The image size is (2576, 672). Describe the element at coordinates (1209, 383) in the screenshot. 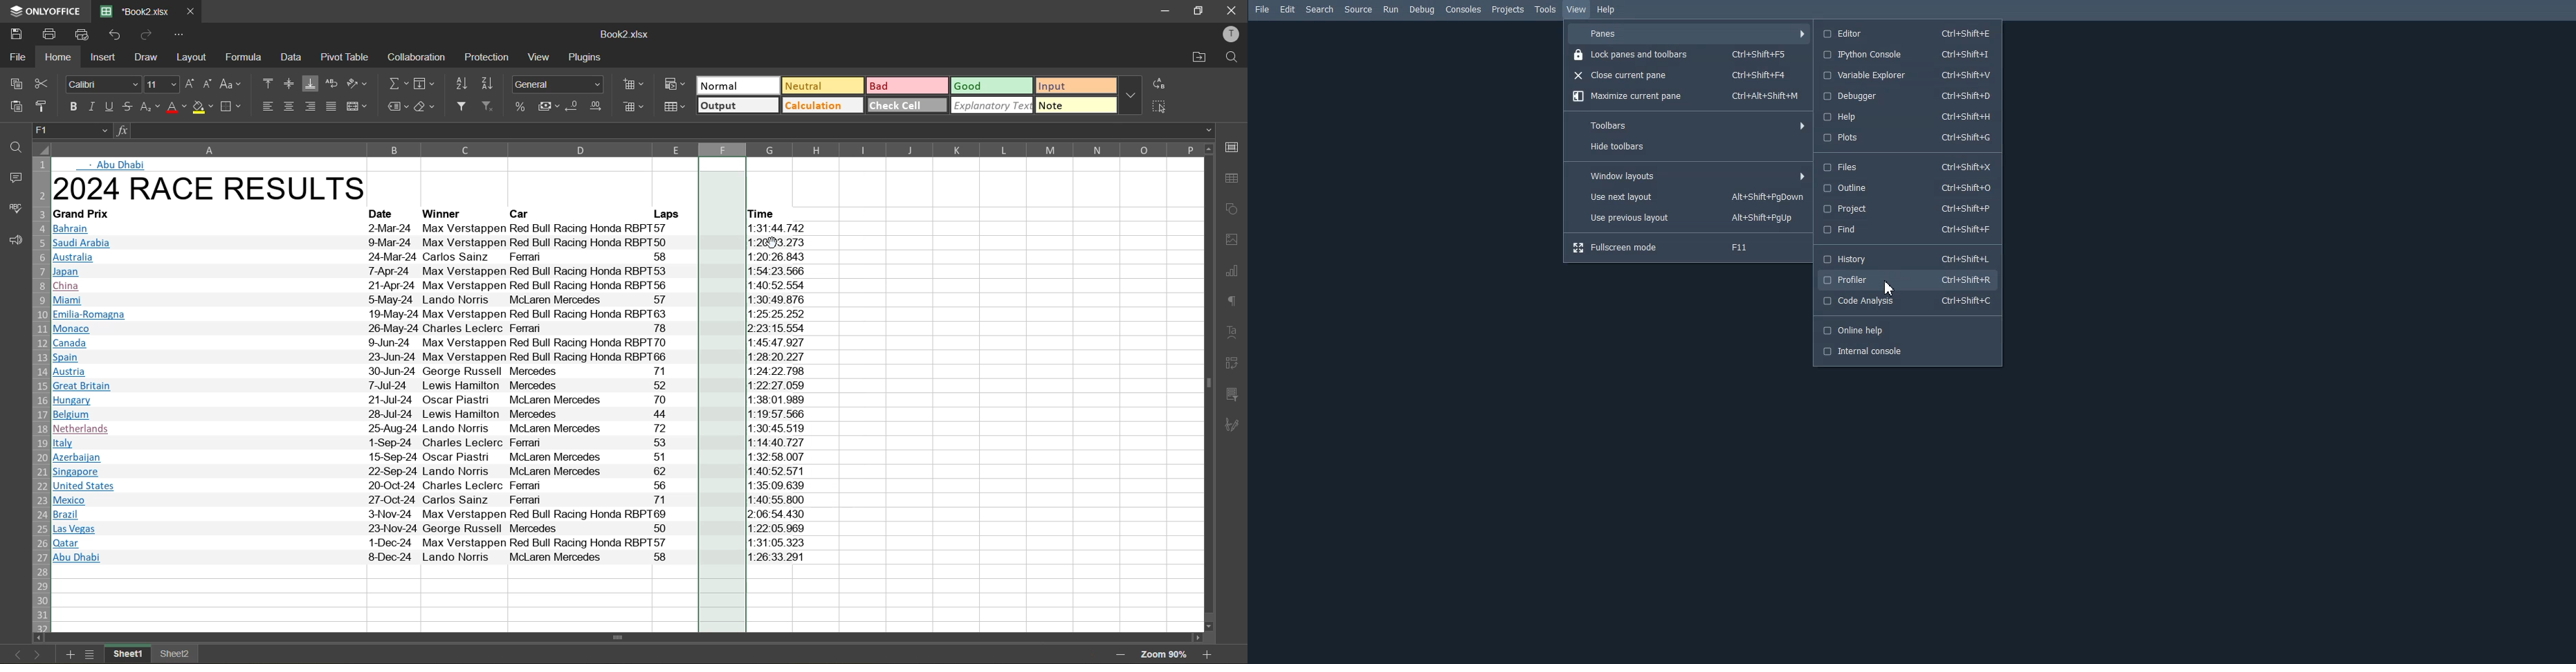

I see `vertical scrollbar` at that location.